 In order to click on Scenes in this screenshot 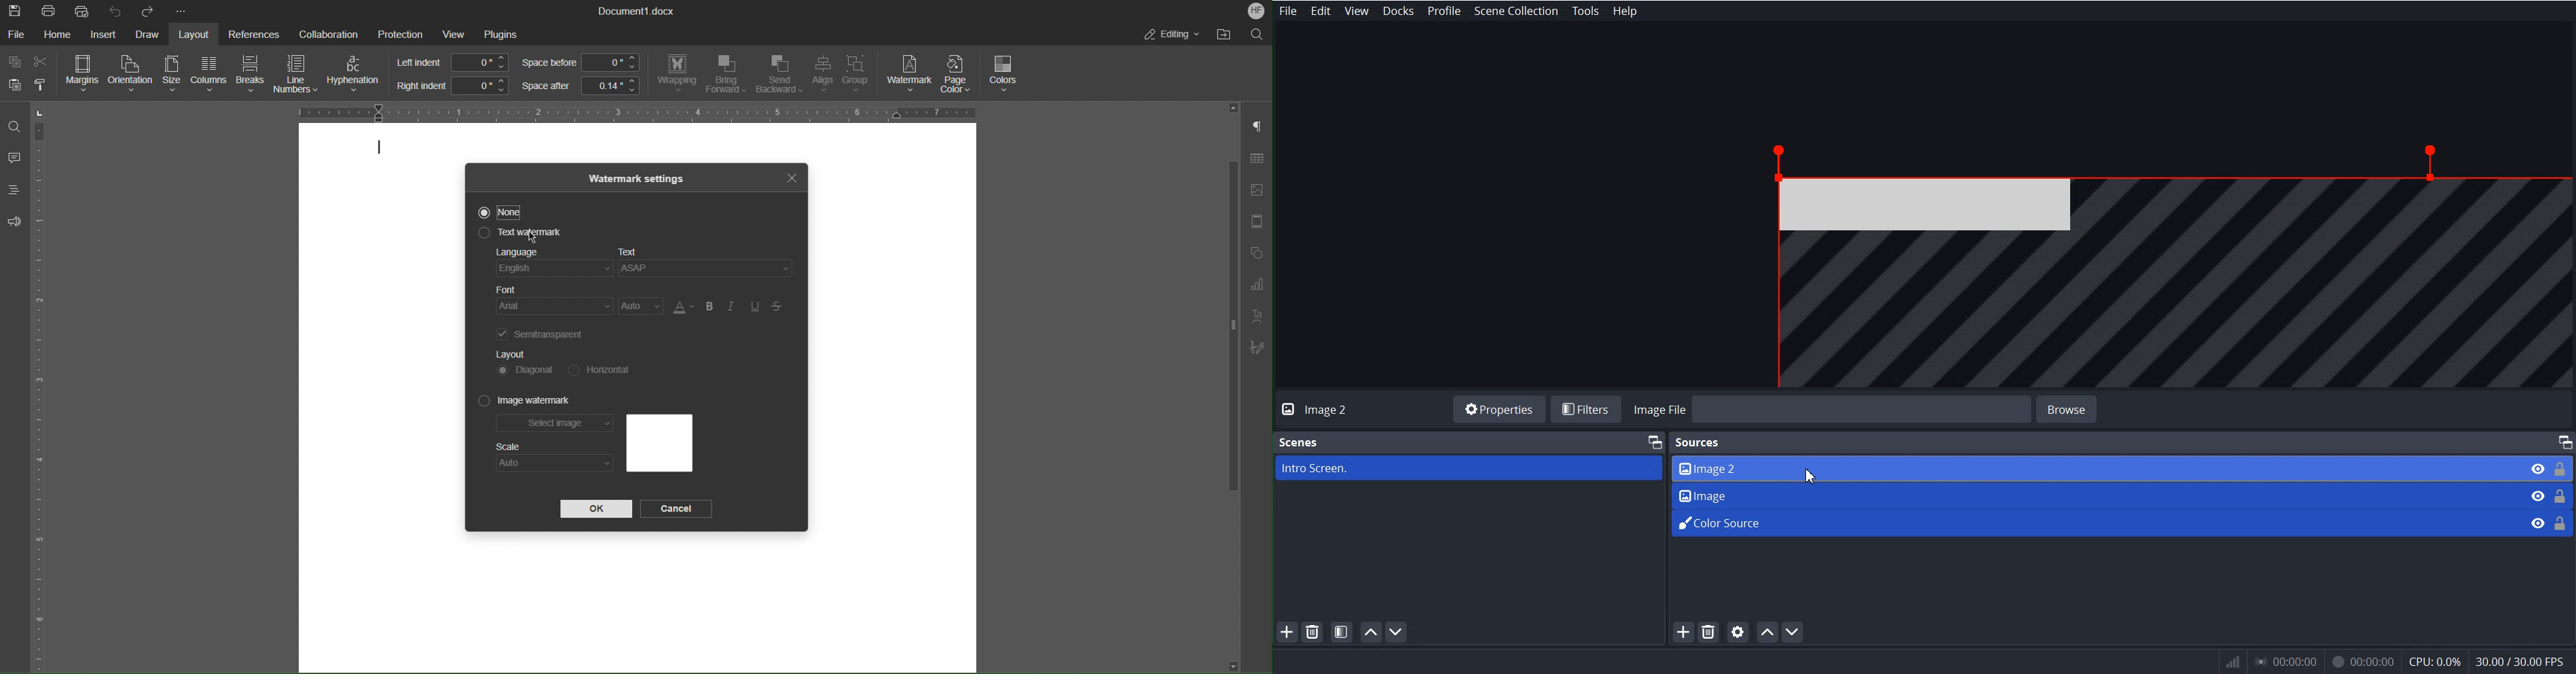, I will do `click(1298, 442)`.